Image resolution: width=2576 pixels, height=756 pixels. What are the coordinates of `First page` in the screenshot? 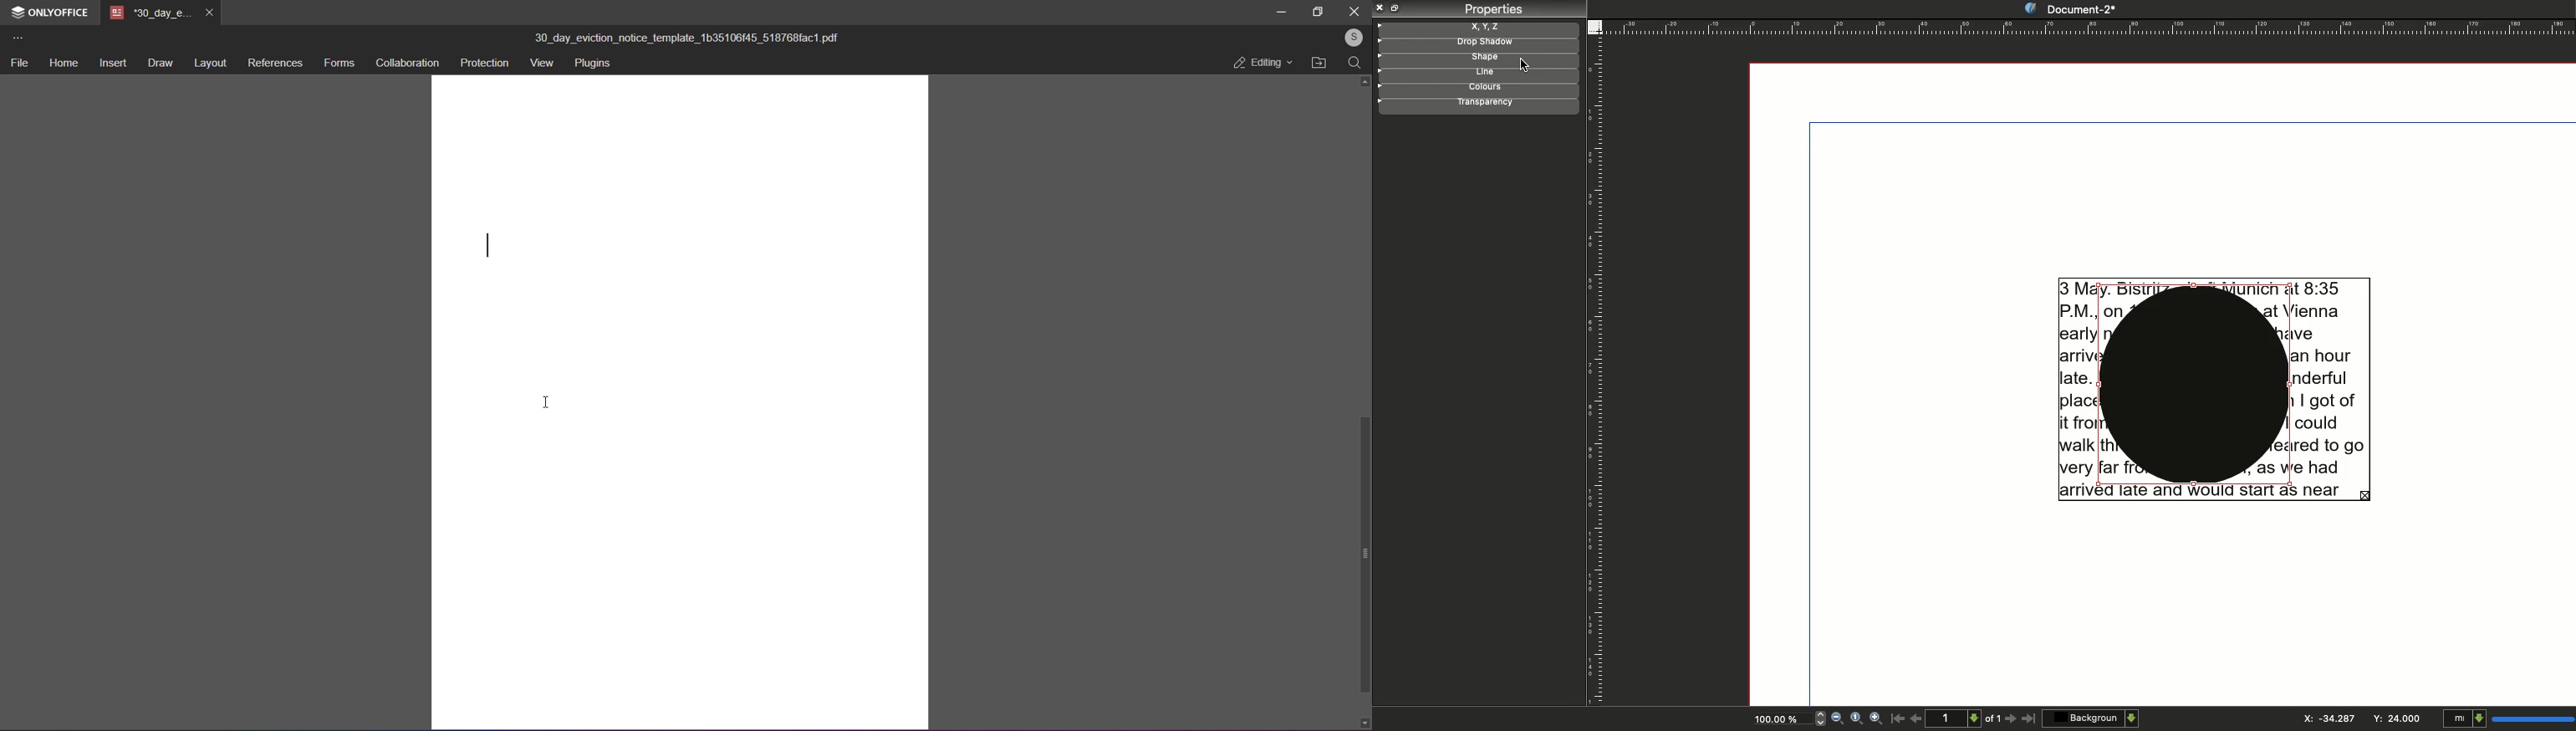 It's located at (1896, 721).